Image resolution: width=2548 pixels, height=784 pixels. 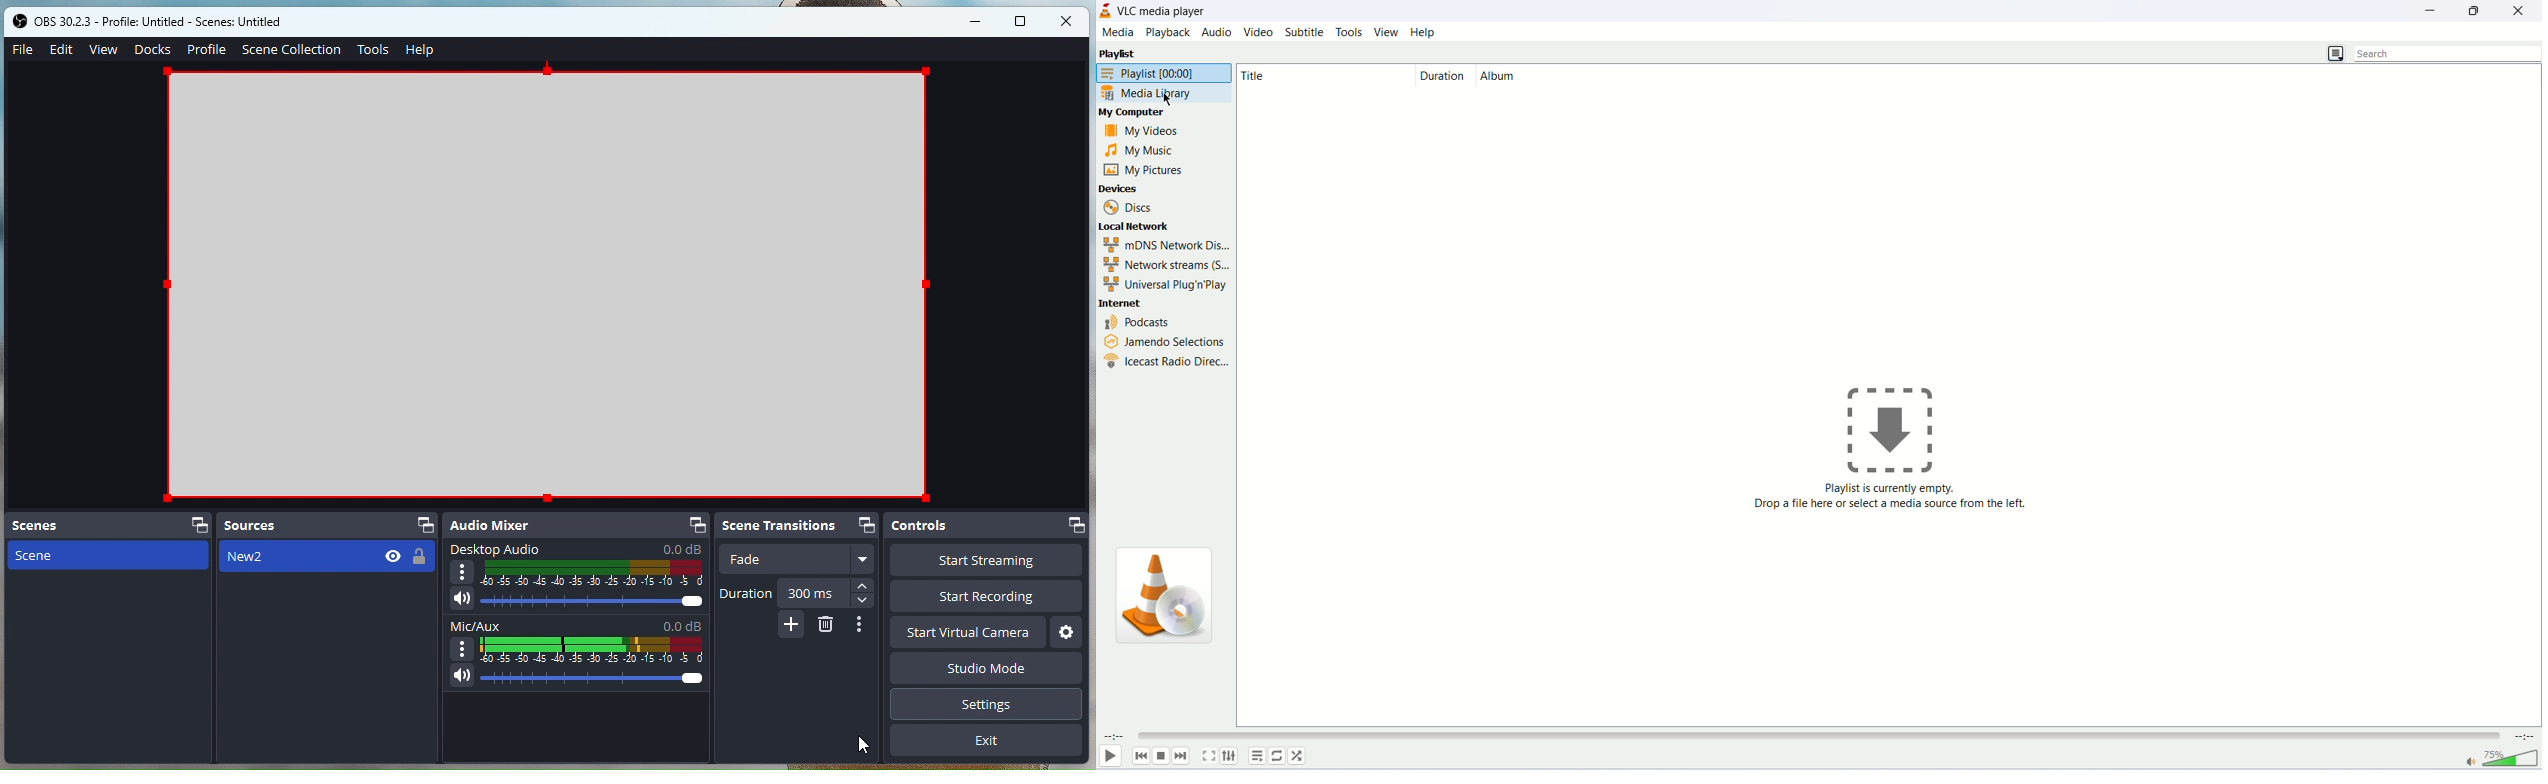 What do you see at coordinates (786, 559) in the screenshot?
I see `Fade` at bounding box center [786, 559].